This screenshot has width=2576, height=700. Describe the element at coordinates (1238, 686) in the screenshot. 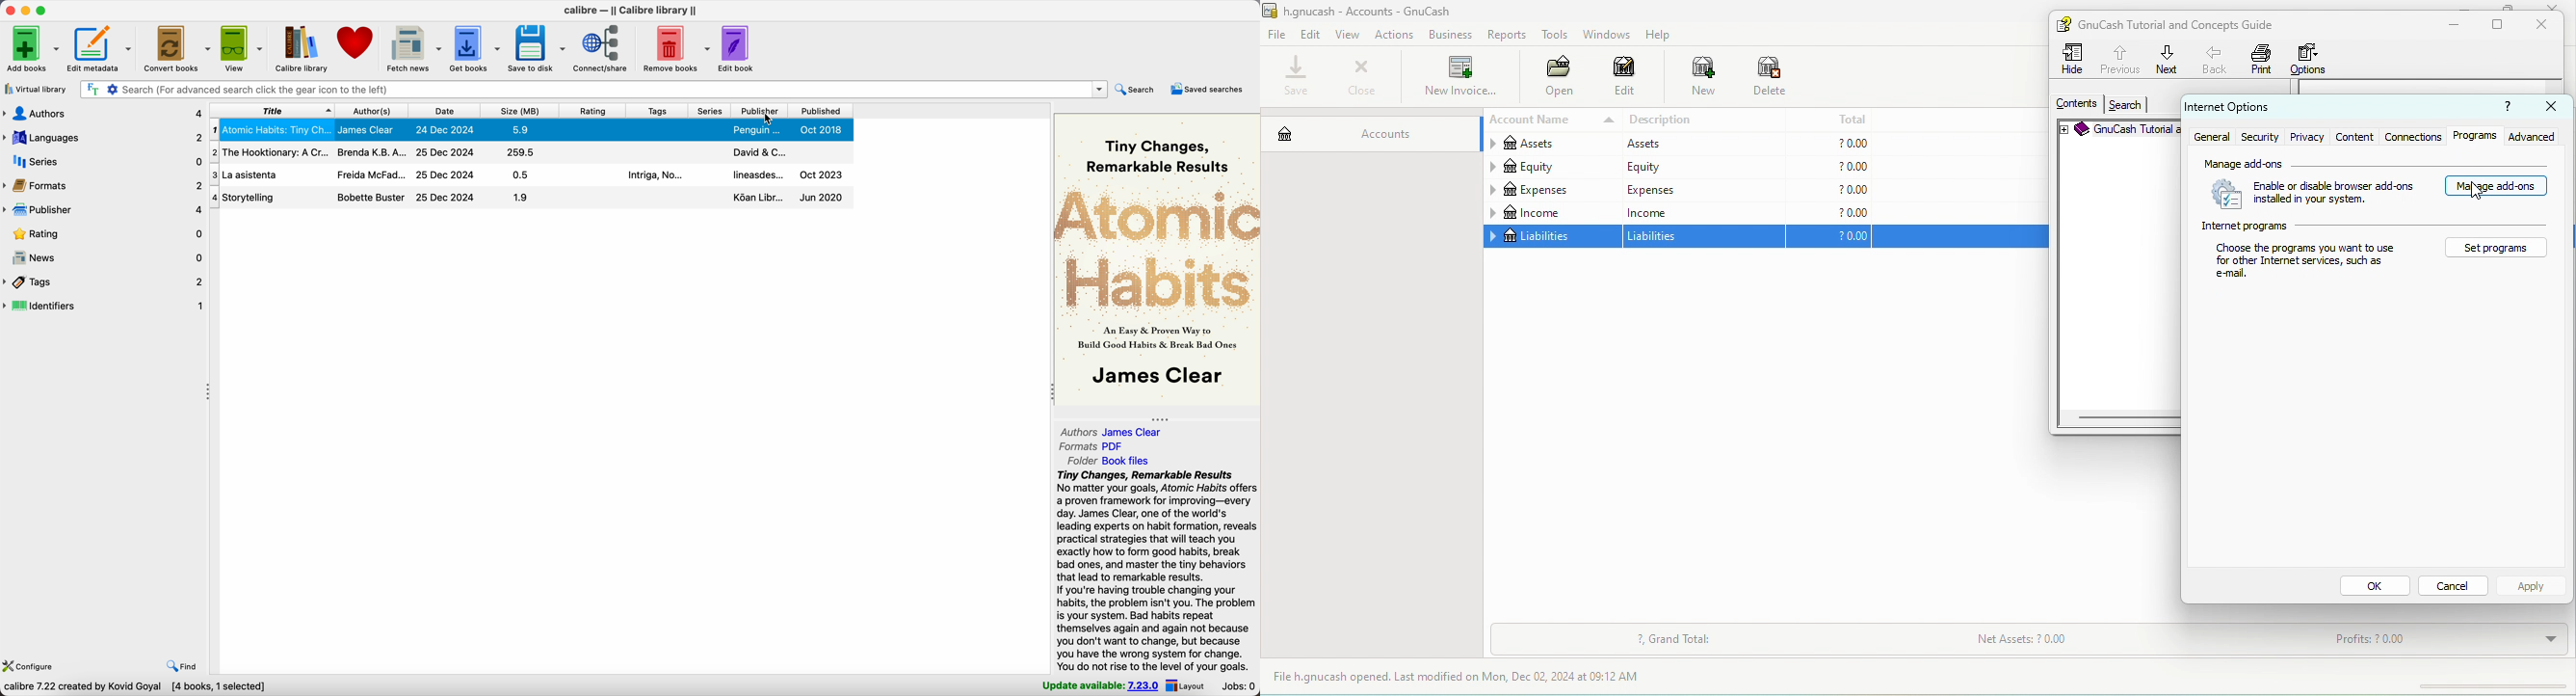

I see `Jobs: 0` at that location.